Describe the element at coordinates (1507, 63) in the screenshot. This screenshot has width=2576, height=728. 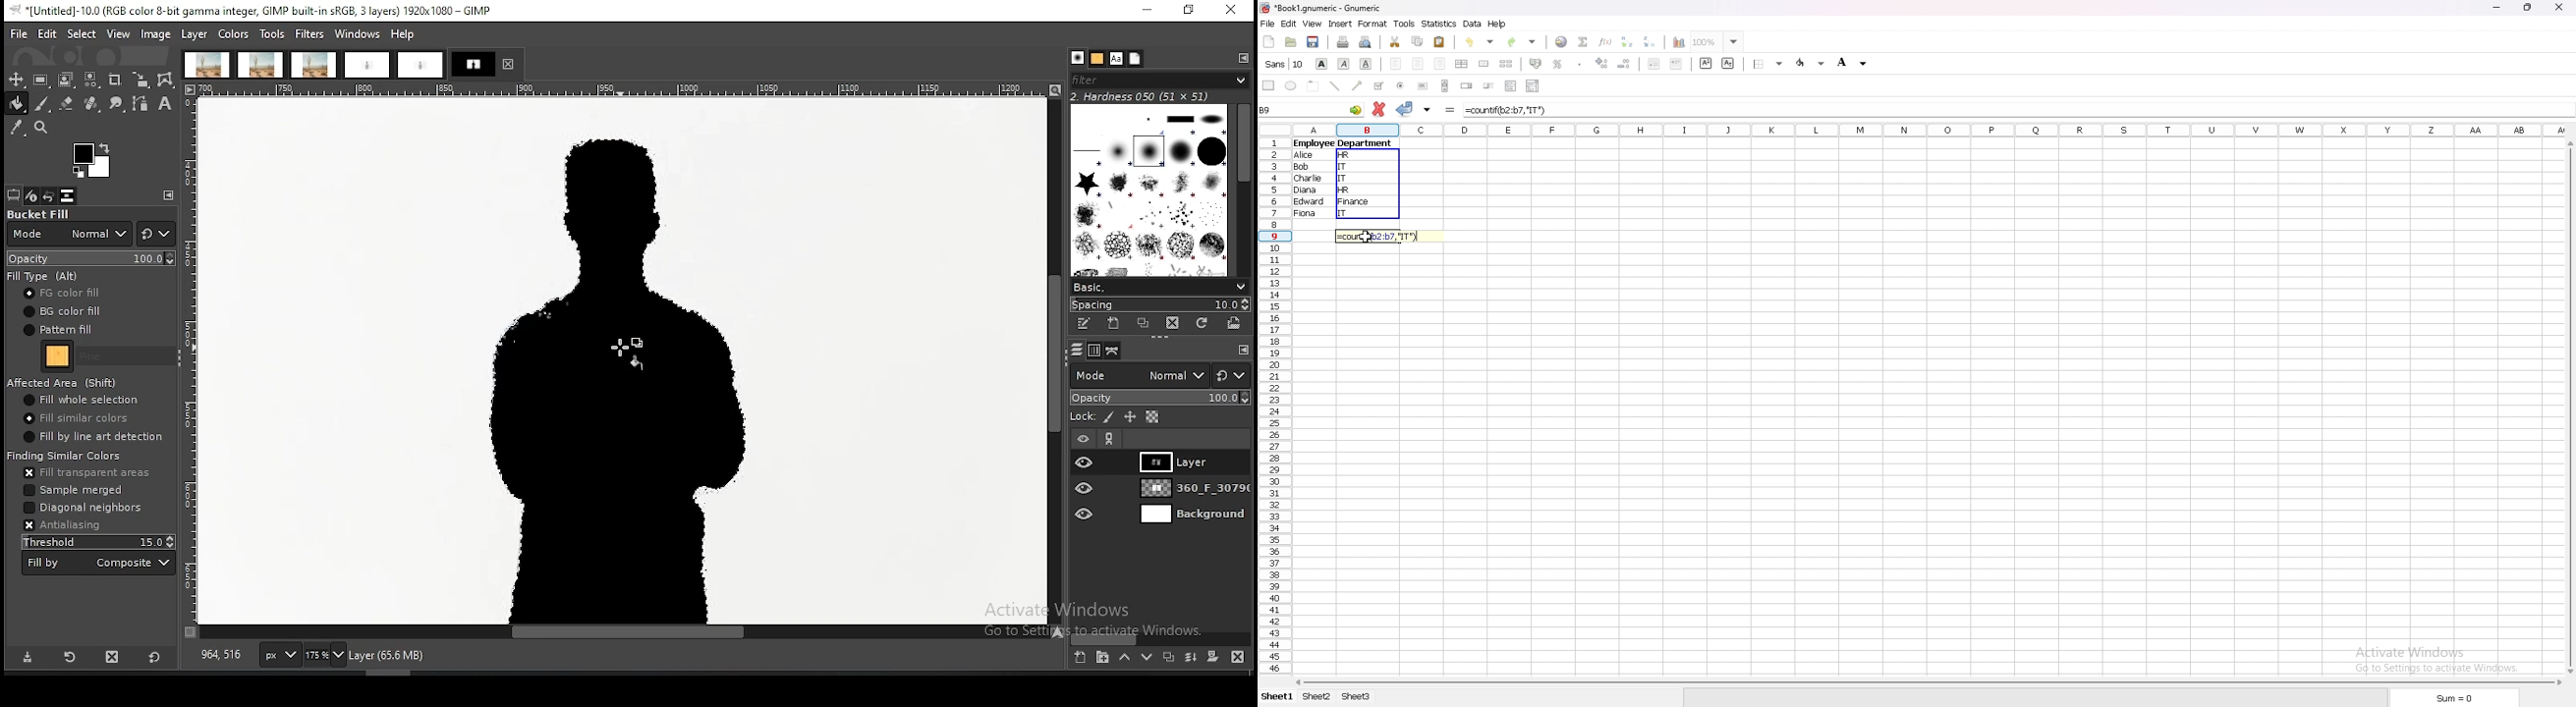
I see `split merged cells` at that location.